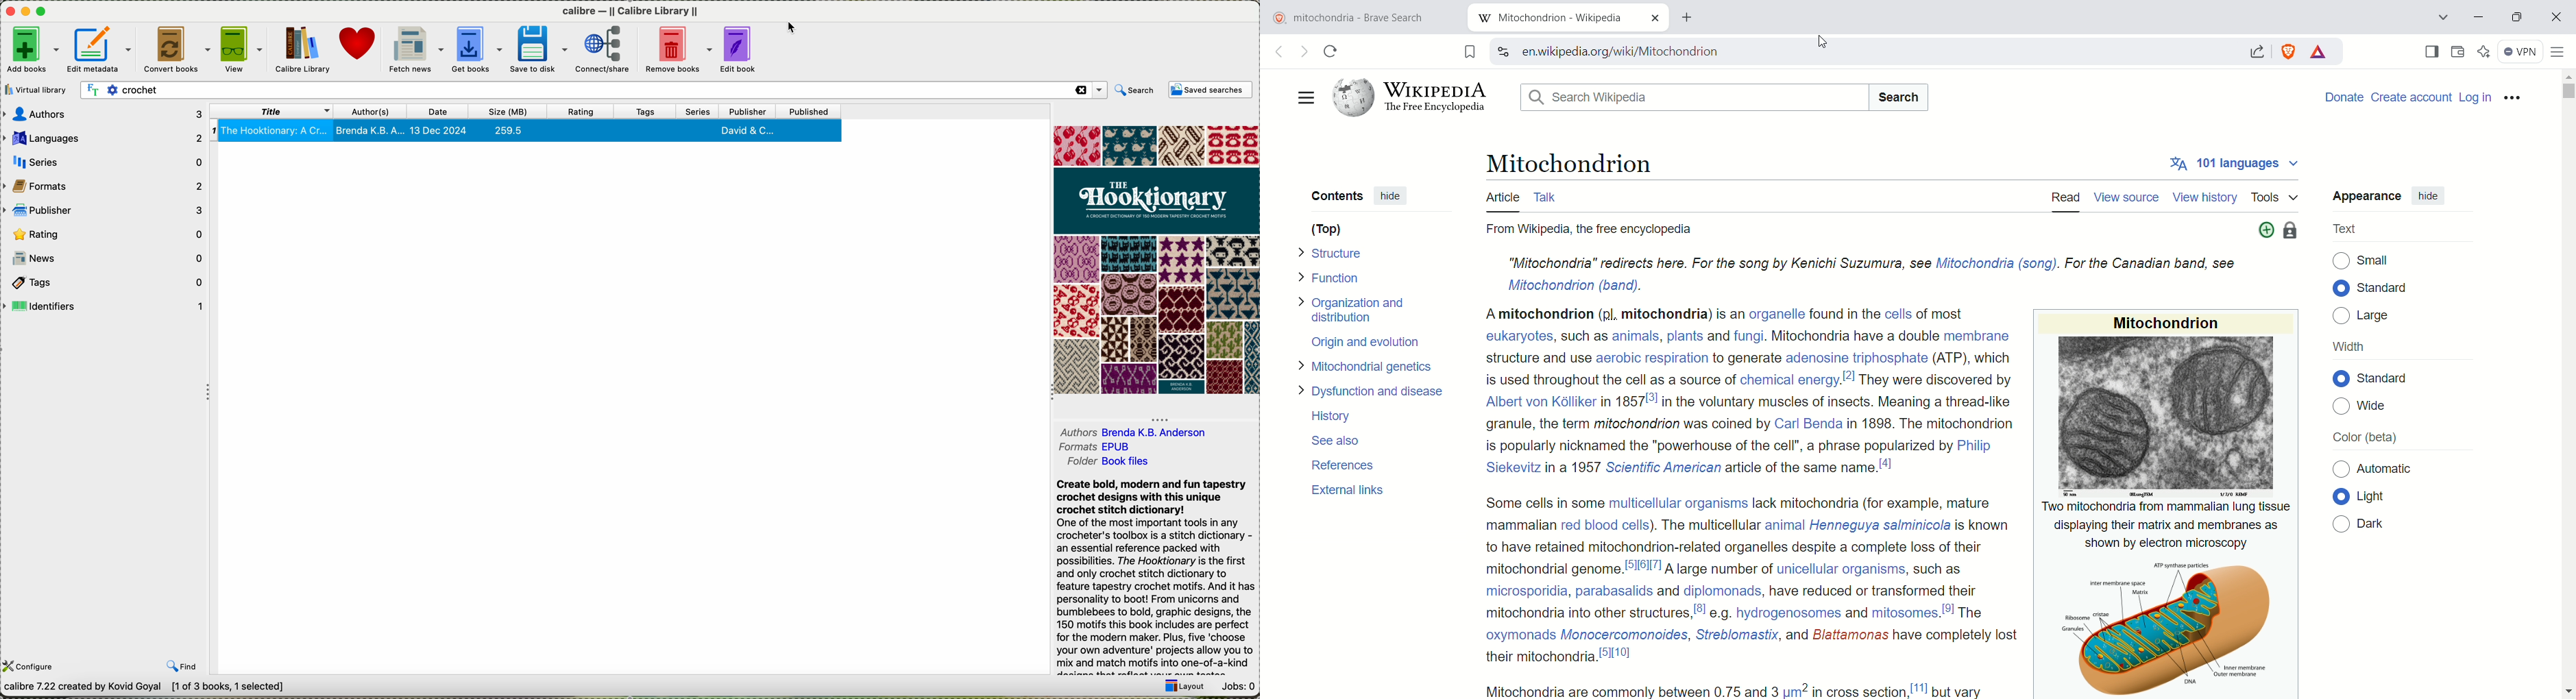 Image resolution: width=2576 pixels, height=700 pixels. What do you see at coordinates (2340, 317) in the screenshot?
I see `Toggle off` at bounding box center [2340, 317].